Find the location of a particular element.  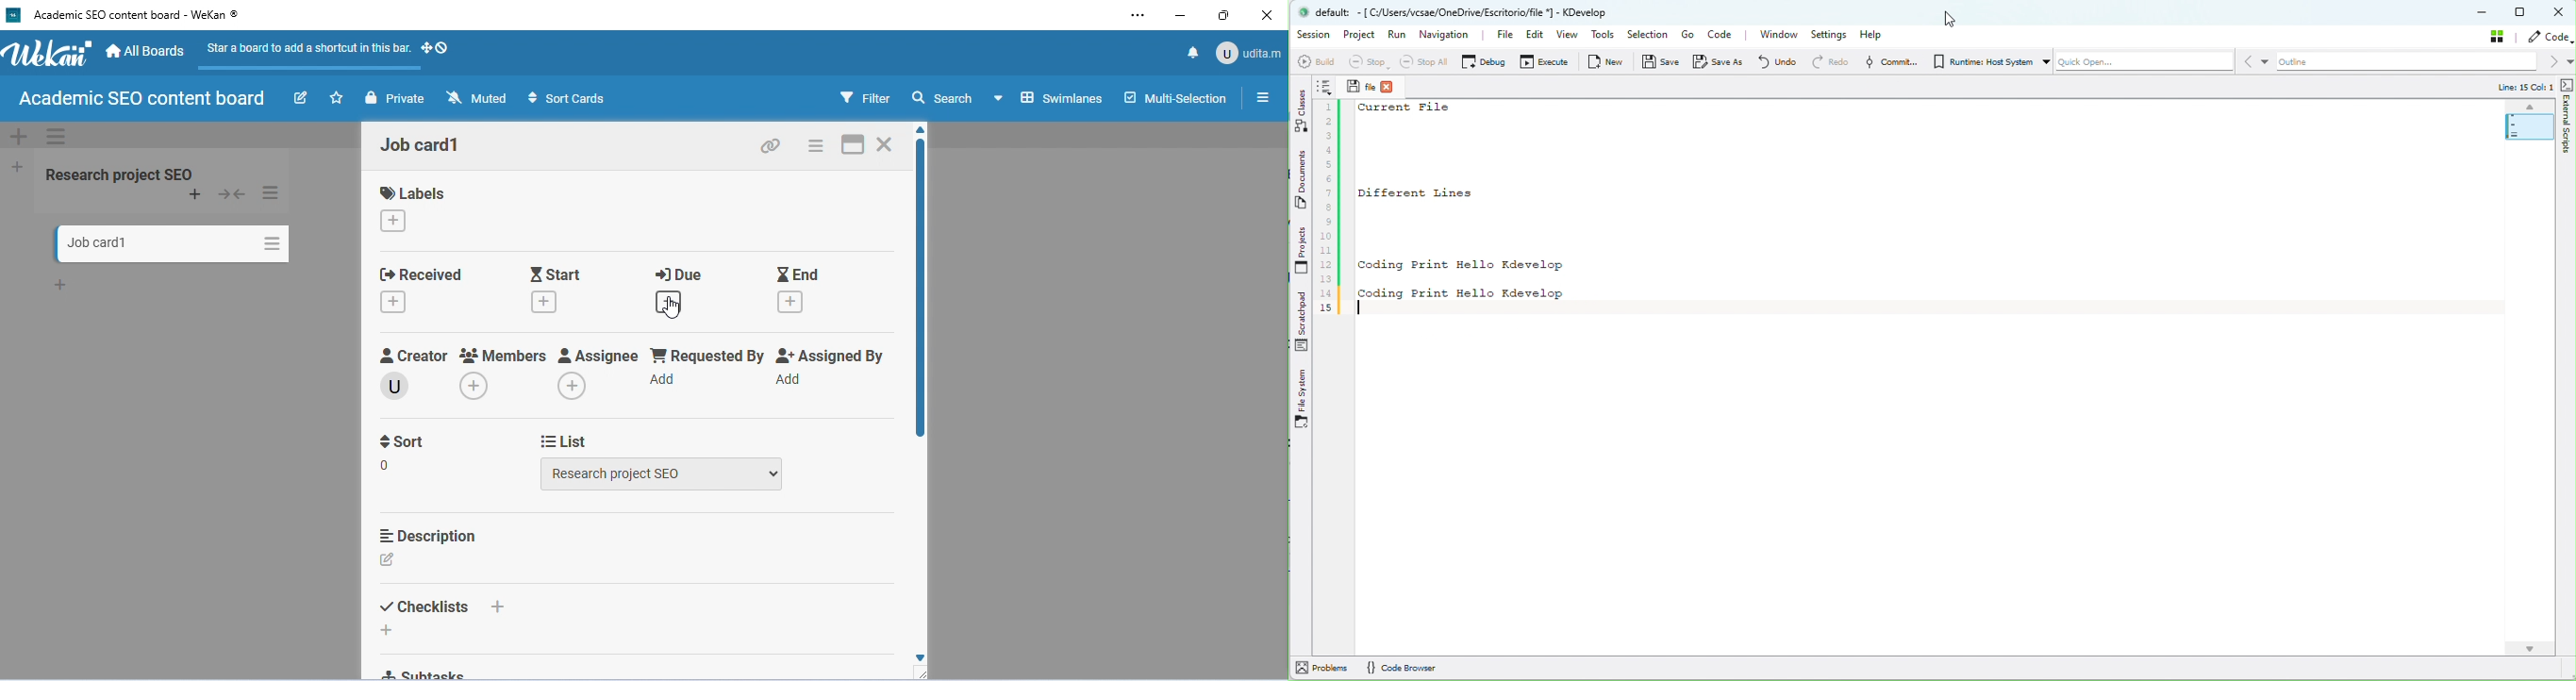

add swimelane is located at coordinates (20, 137).